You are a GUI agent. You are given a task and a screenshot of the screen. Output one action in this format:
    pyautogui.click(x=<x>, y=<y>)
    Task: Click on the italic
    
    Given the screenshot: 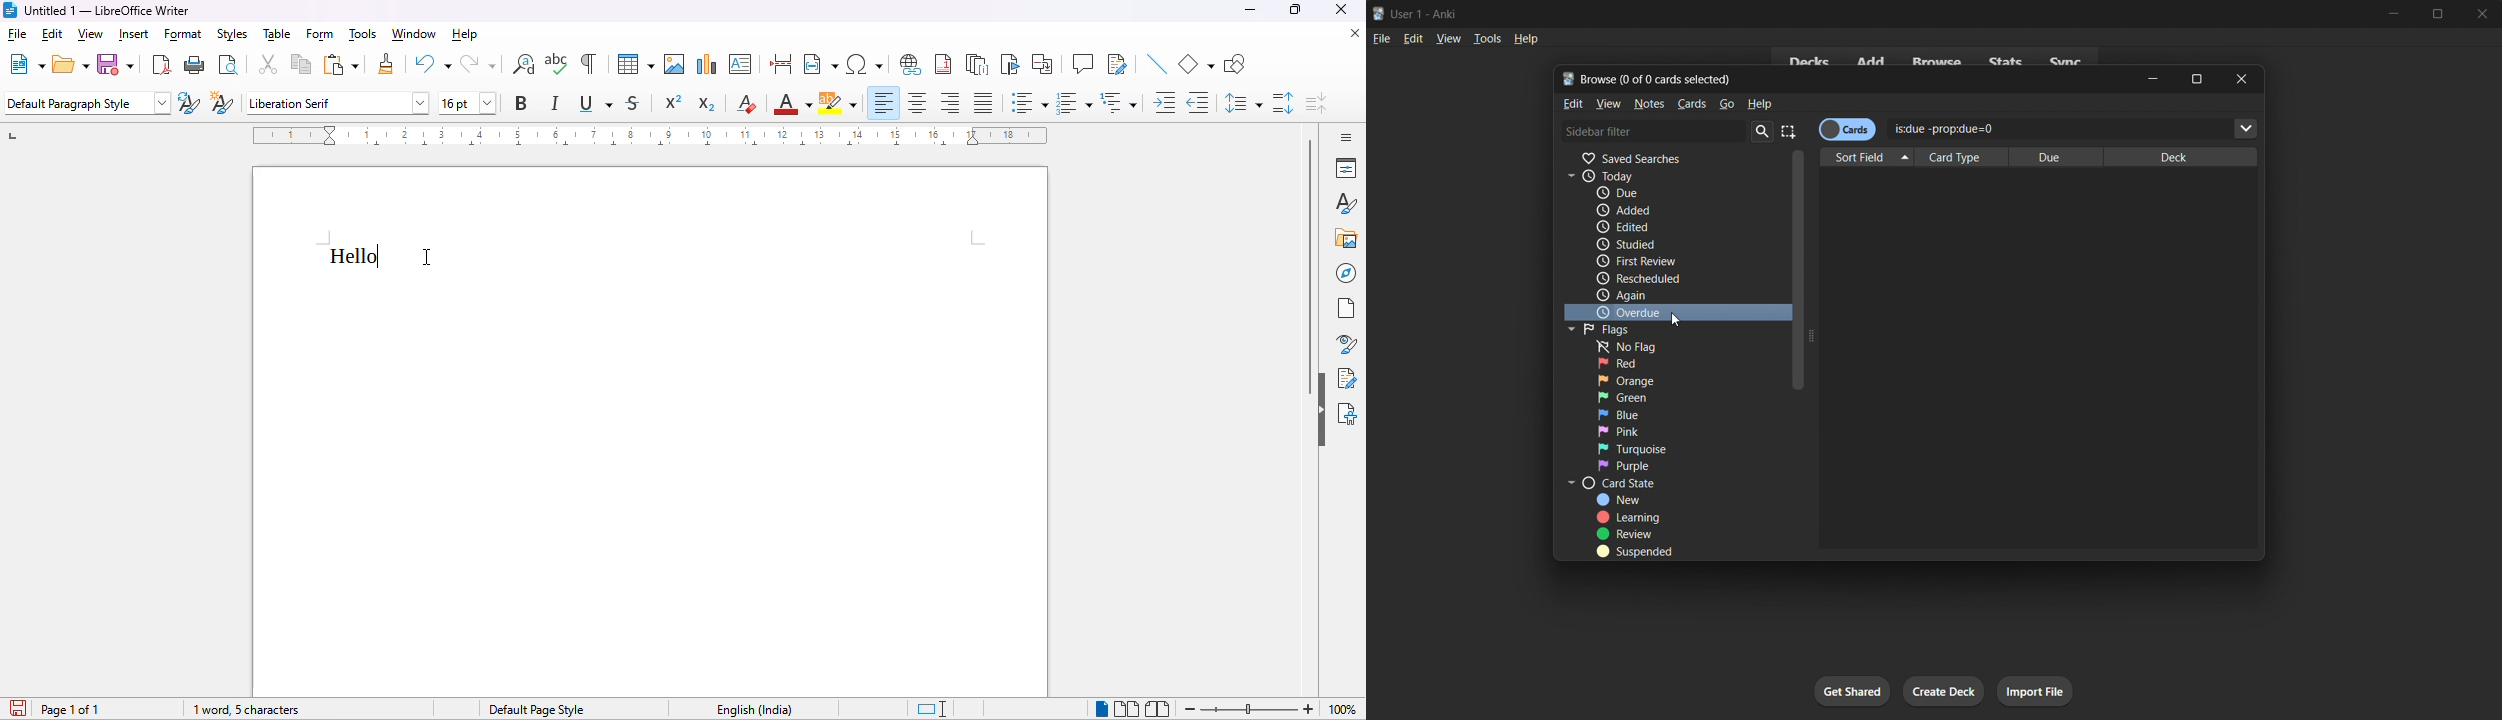 What is the action you would take?
    pyautogui.click(x=556, y=104)
    